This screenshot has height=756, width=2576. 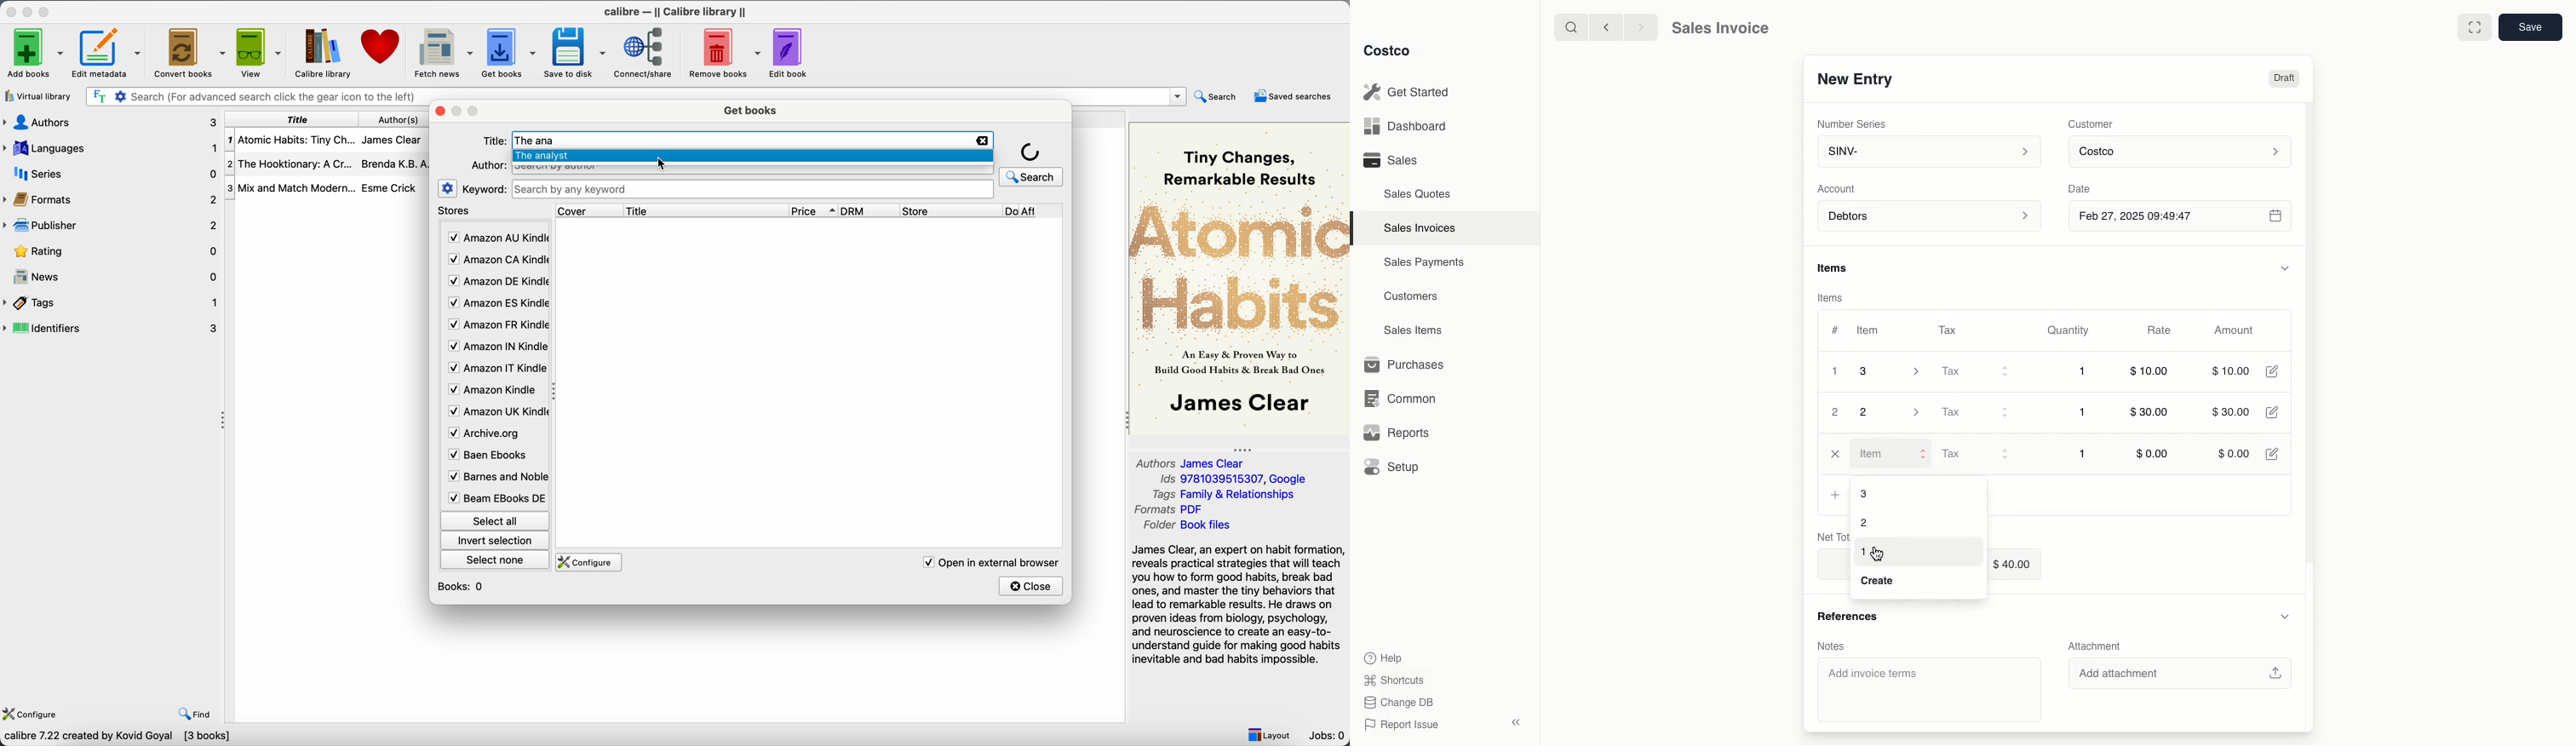 What do you see at coordinates (2099, 645) in the screenshot?
I see `Attachment` at bounding box center [2099, 645].